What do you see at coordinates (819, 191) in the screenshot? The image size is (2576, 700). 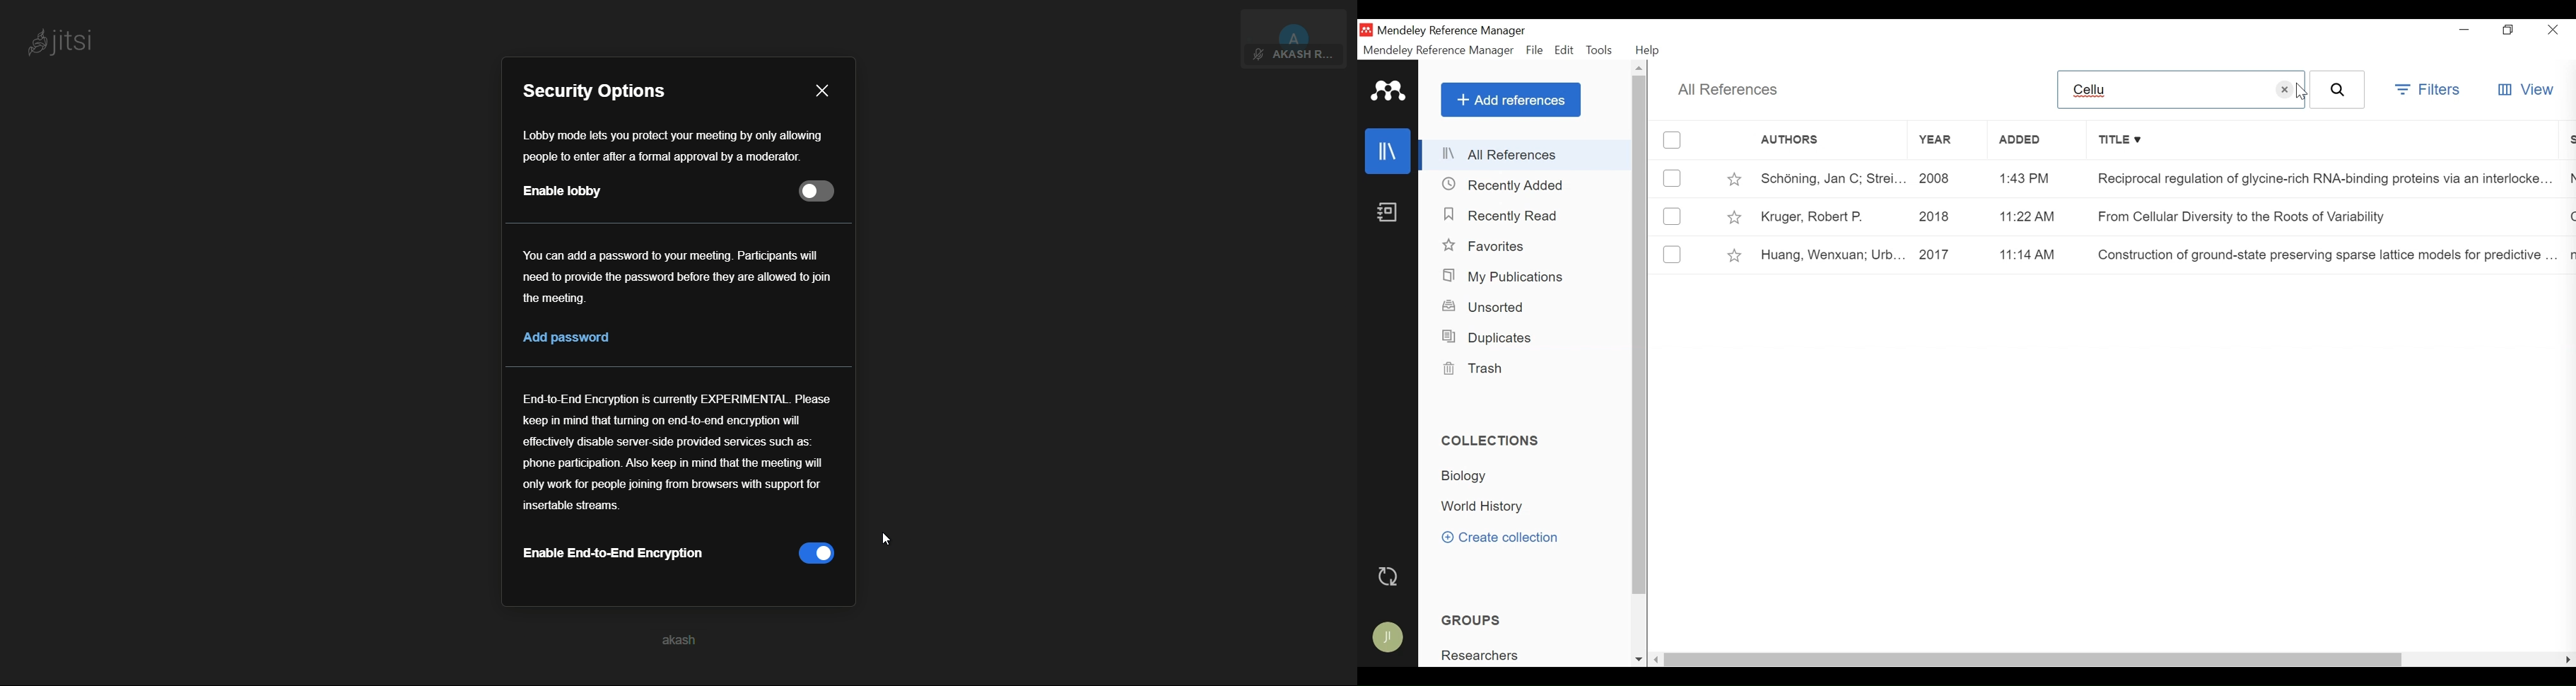 I see `toggle switch` at bounding box center [819, 191].